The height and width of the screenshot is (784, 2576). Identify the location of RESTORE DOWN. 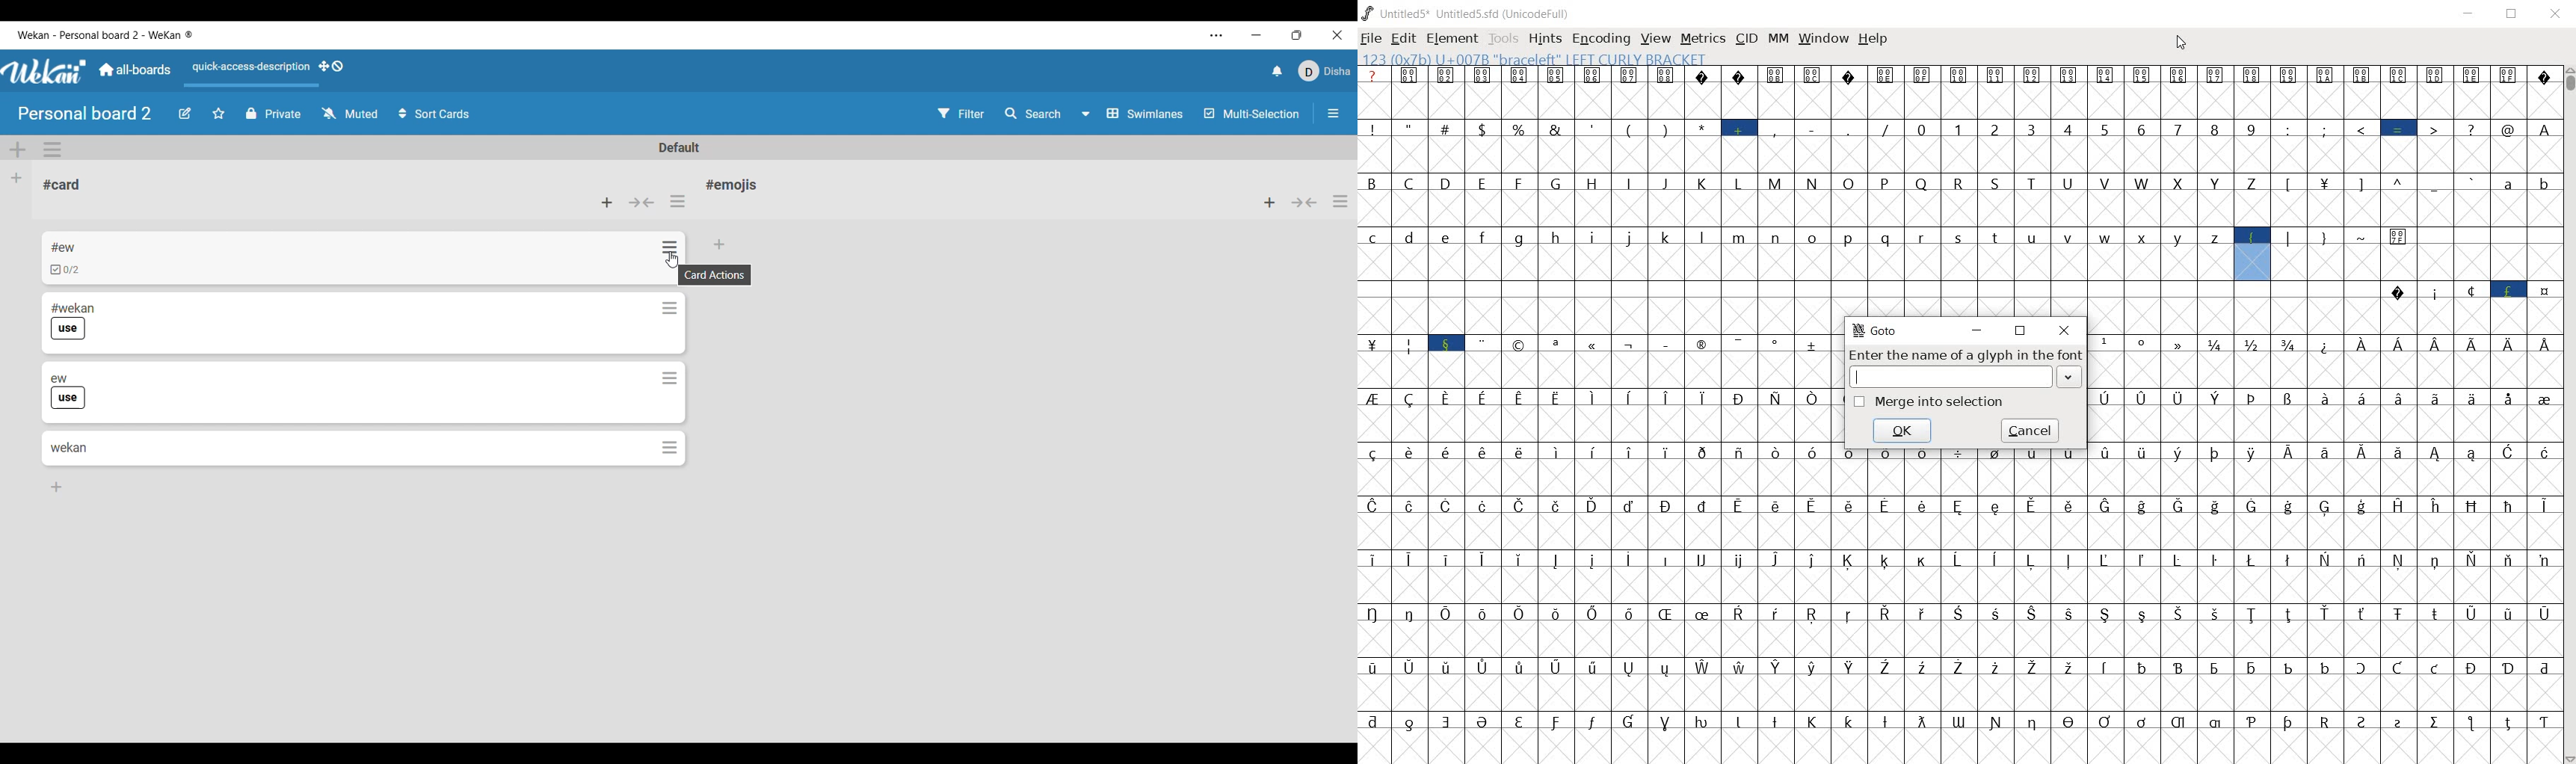
(2022, 332).